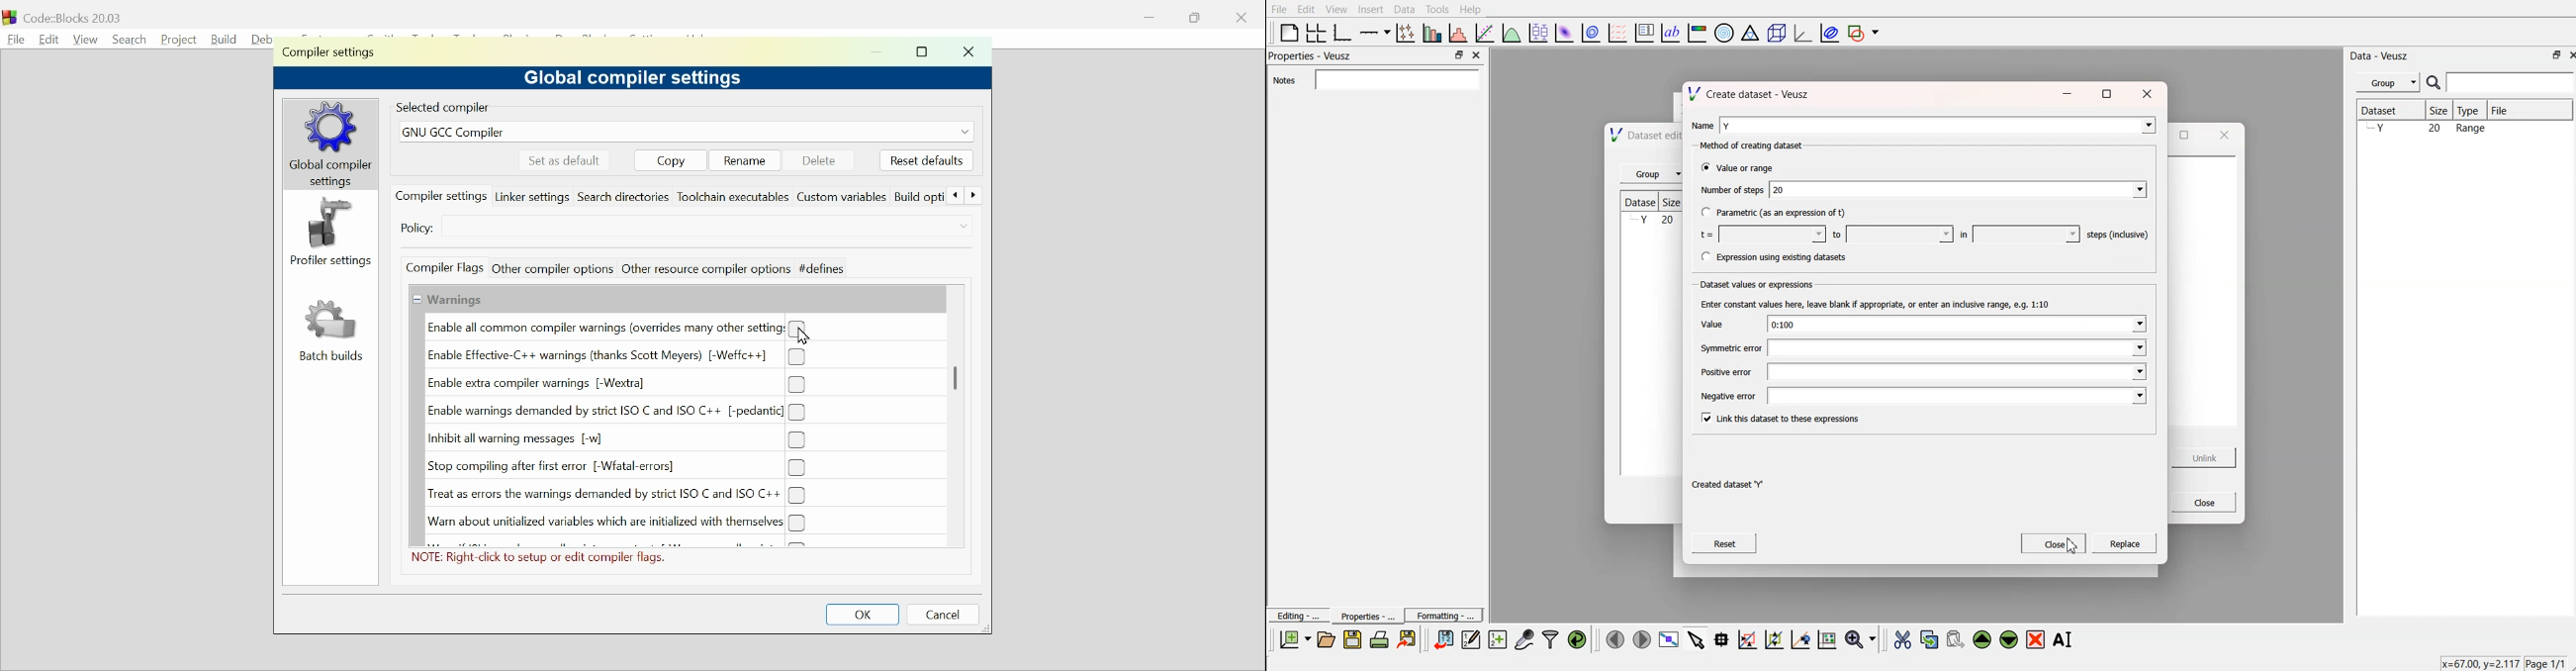  What do you see at coordinates (85, 39) in the screenshot?
I see `View` at bounding box center [85, 39].